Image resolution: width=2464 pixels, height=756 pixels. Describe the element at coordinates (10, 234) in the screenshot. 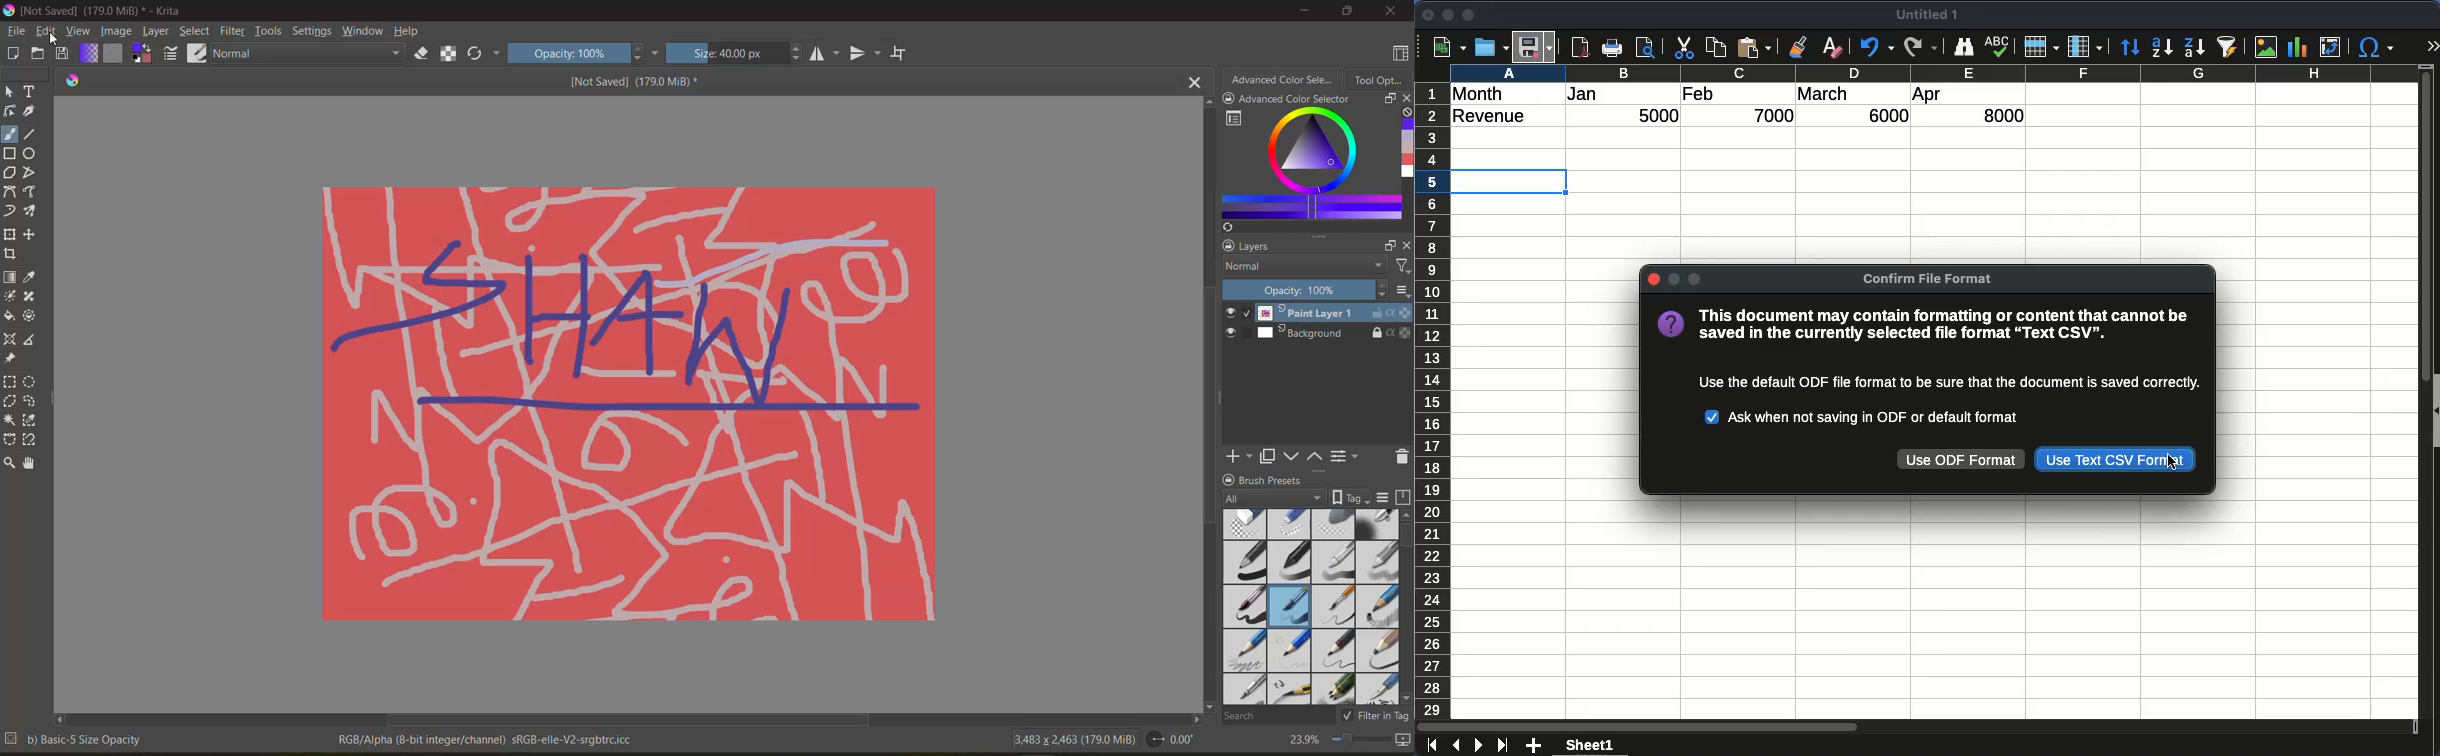

I see `Transform a layer` at that location.